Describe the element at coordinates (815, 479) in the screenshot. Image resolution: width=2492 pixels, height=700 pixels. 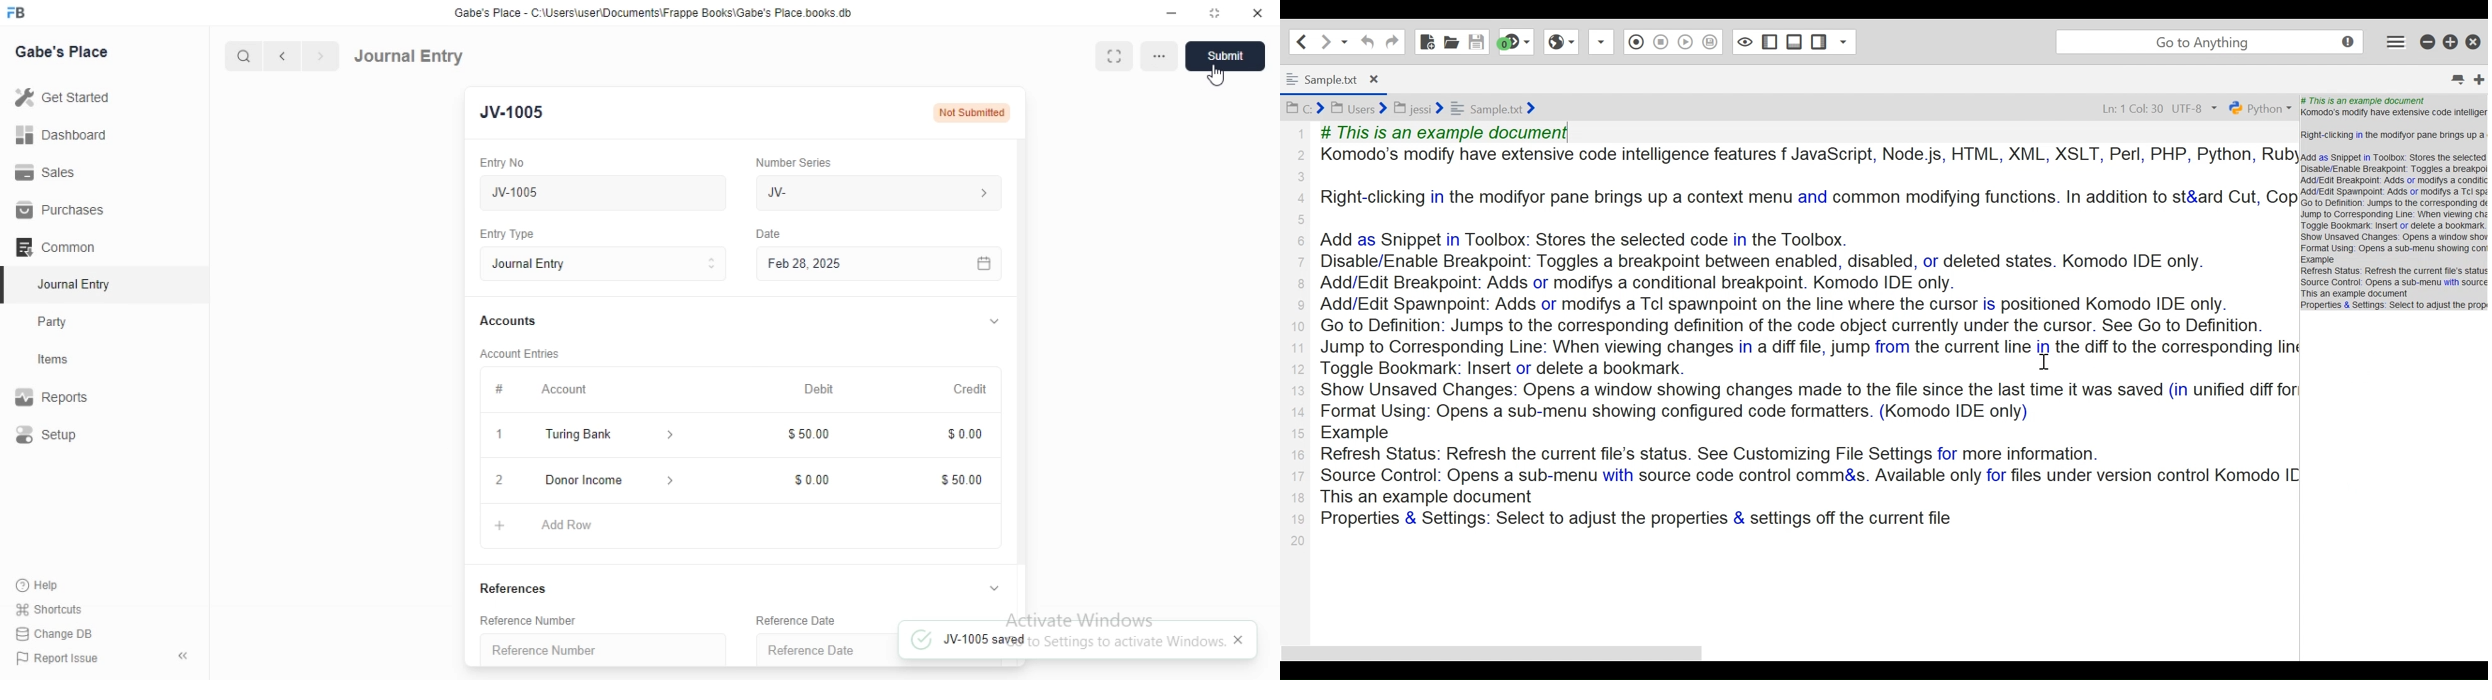
I see `$000` at that location.